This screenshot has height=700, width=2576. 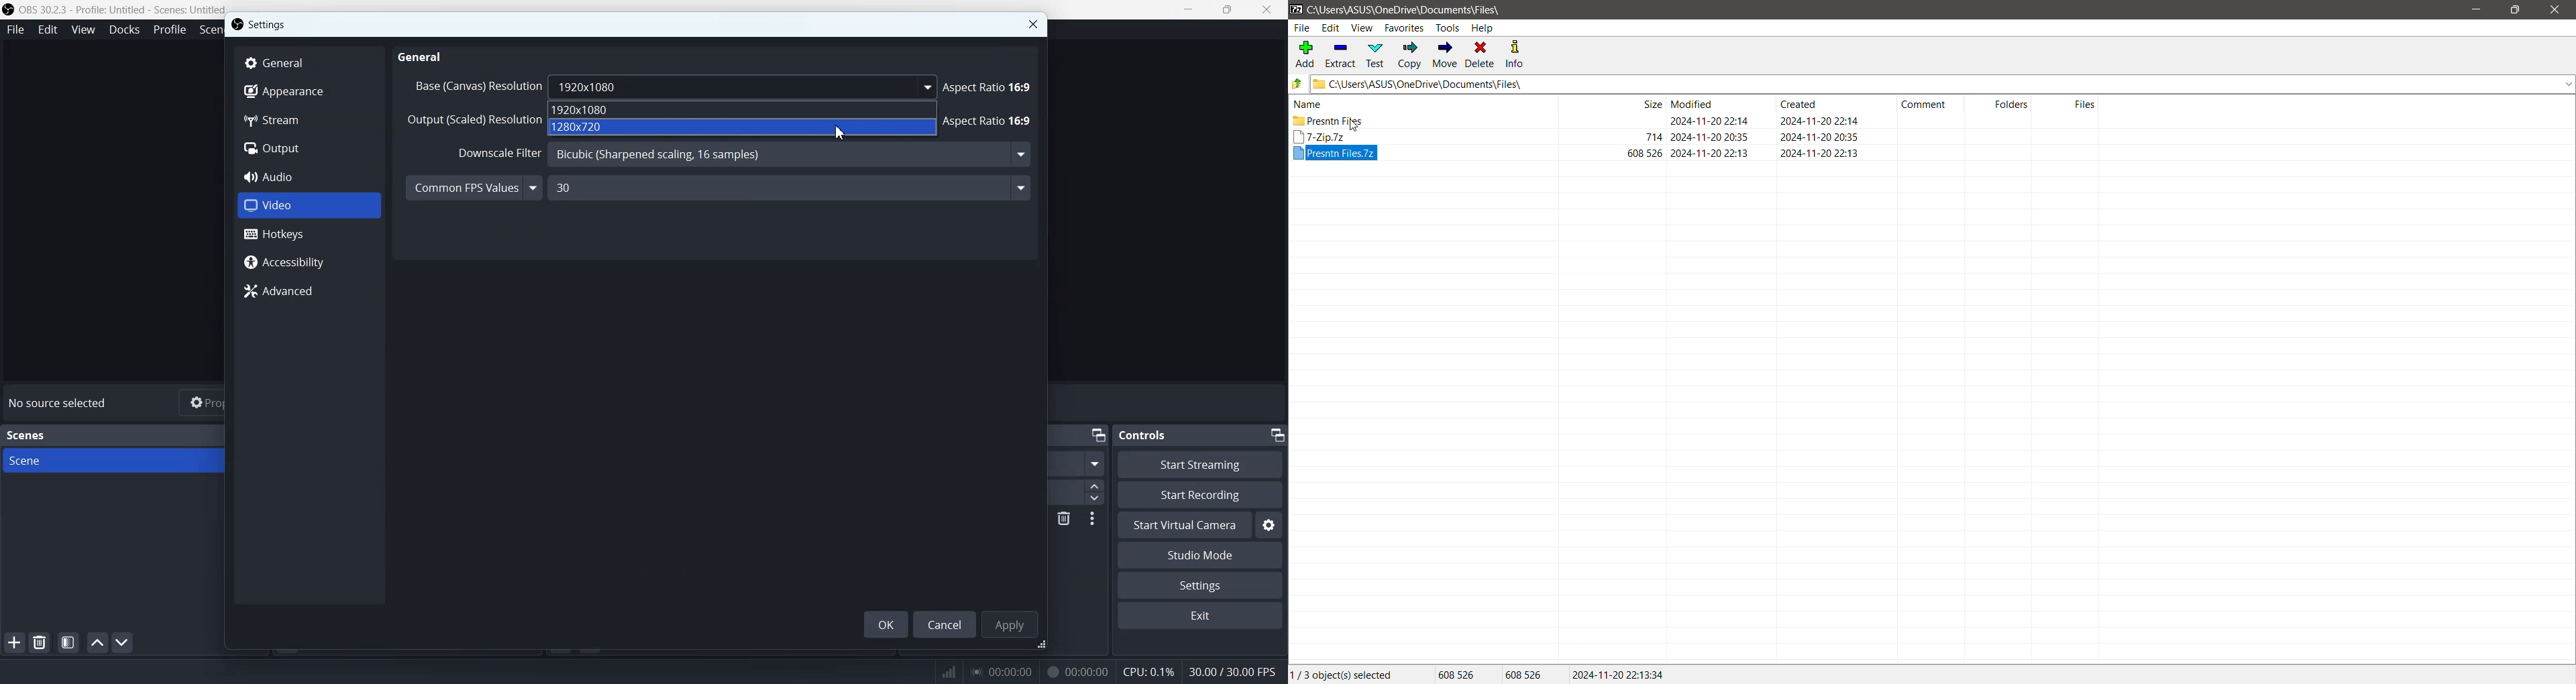 I want to click on OK, so click(x=885, y=624).